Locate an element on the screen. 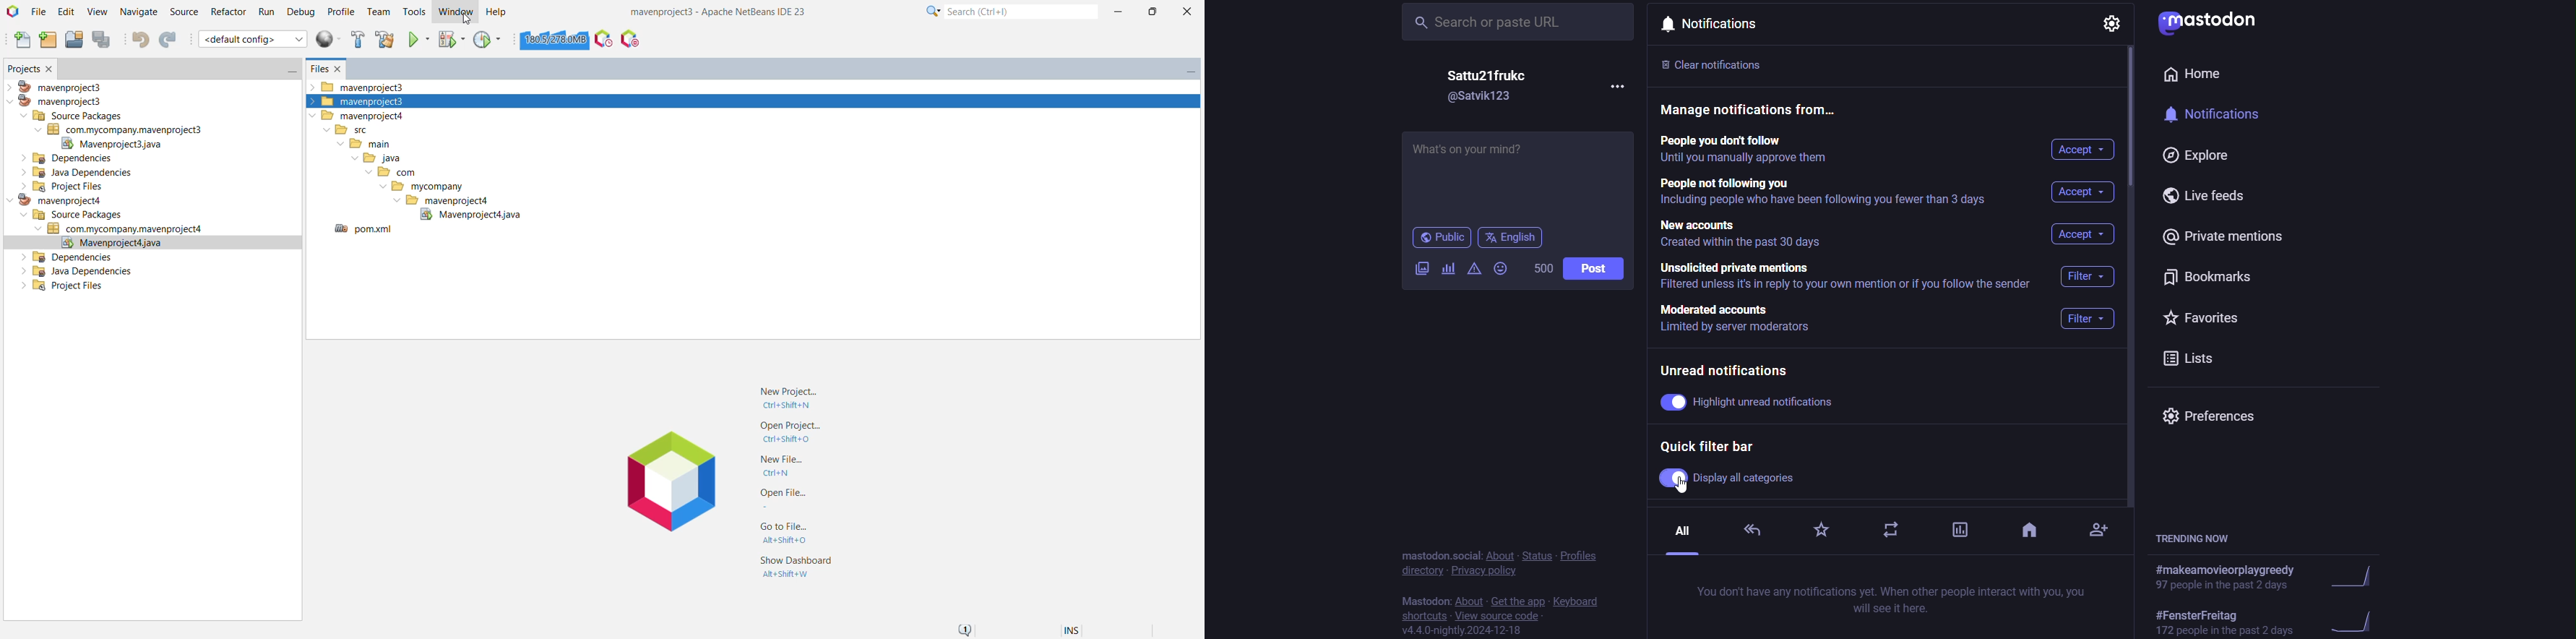  Trending graph is located at coordinates (2351, 619).